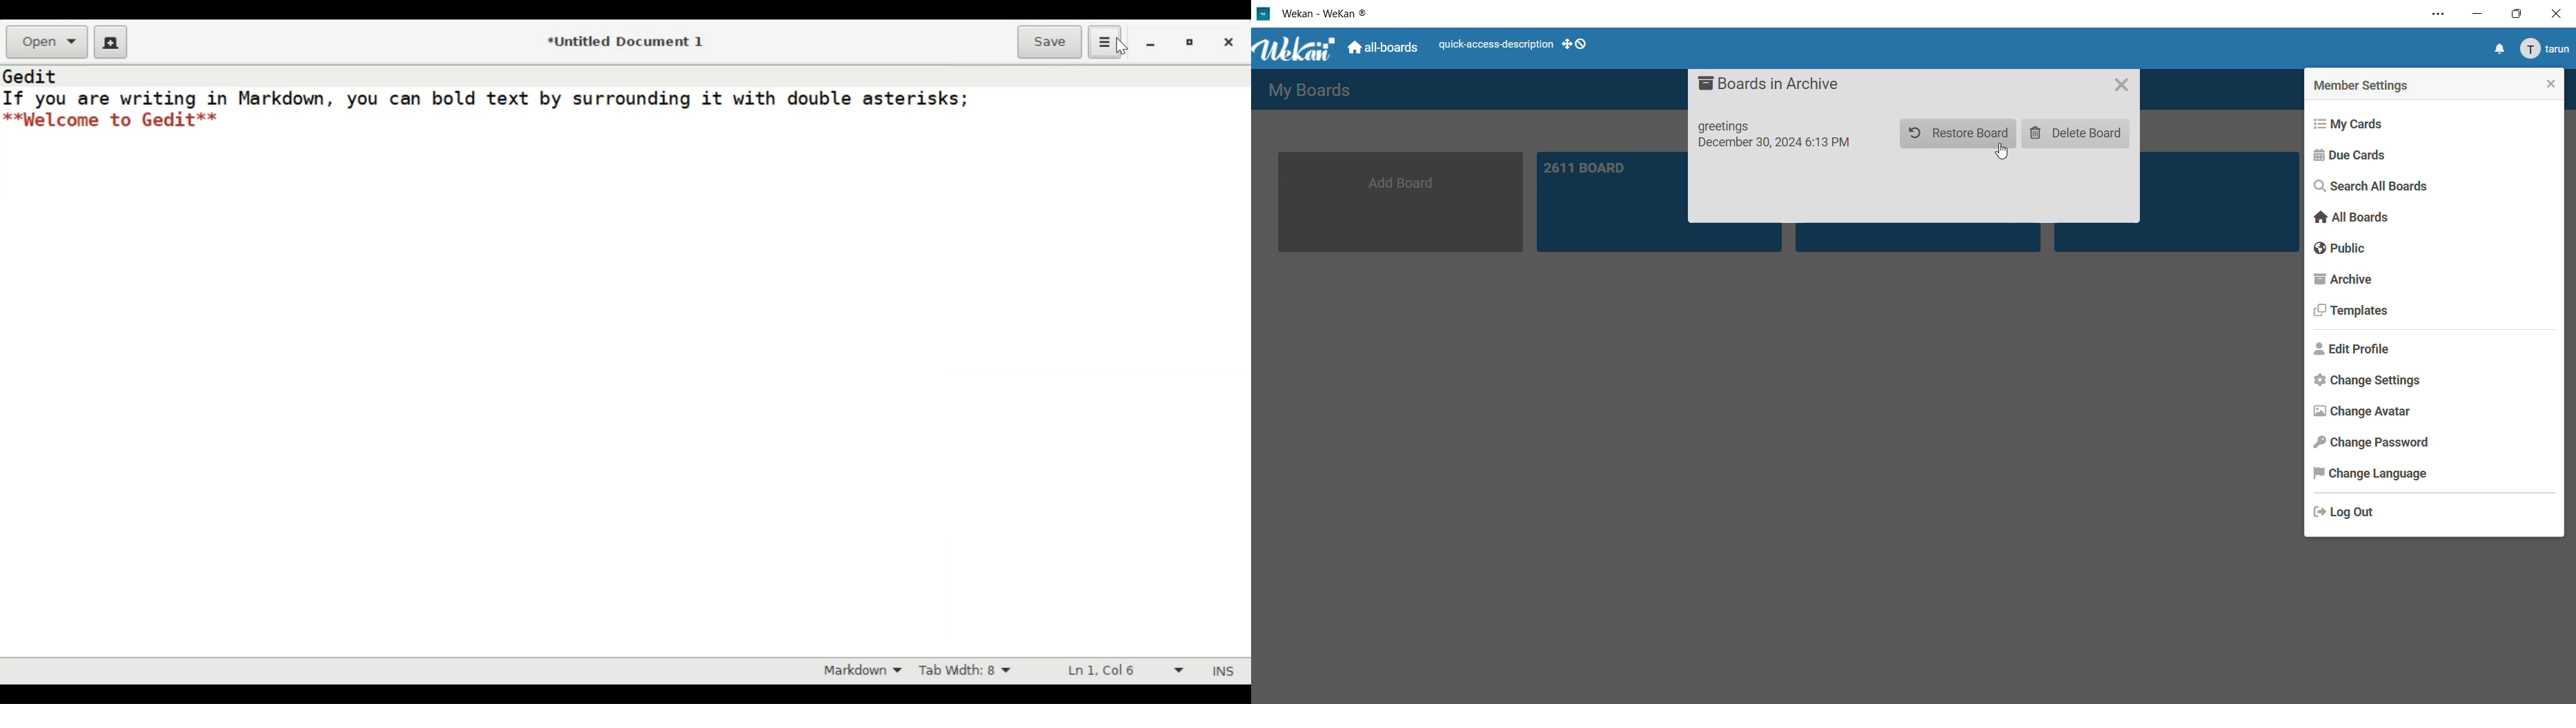 The image size is (2576, 728). I want to click on log out, so click(2348, 510).